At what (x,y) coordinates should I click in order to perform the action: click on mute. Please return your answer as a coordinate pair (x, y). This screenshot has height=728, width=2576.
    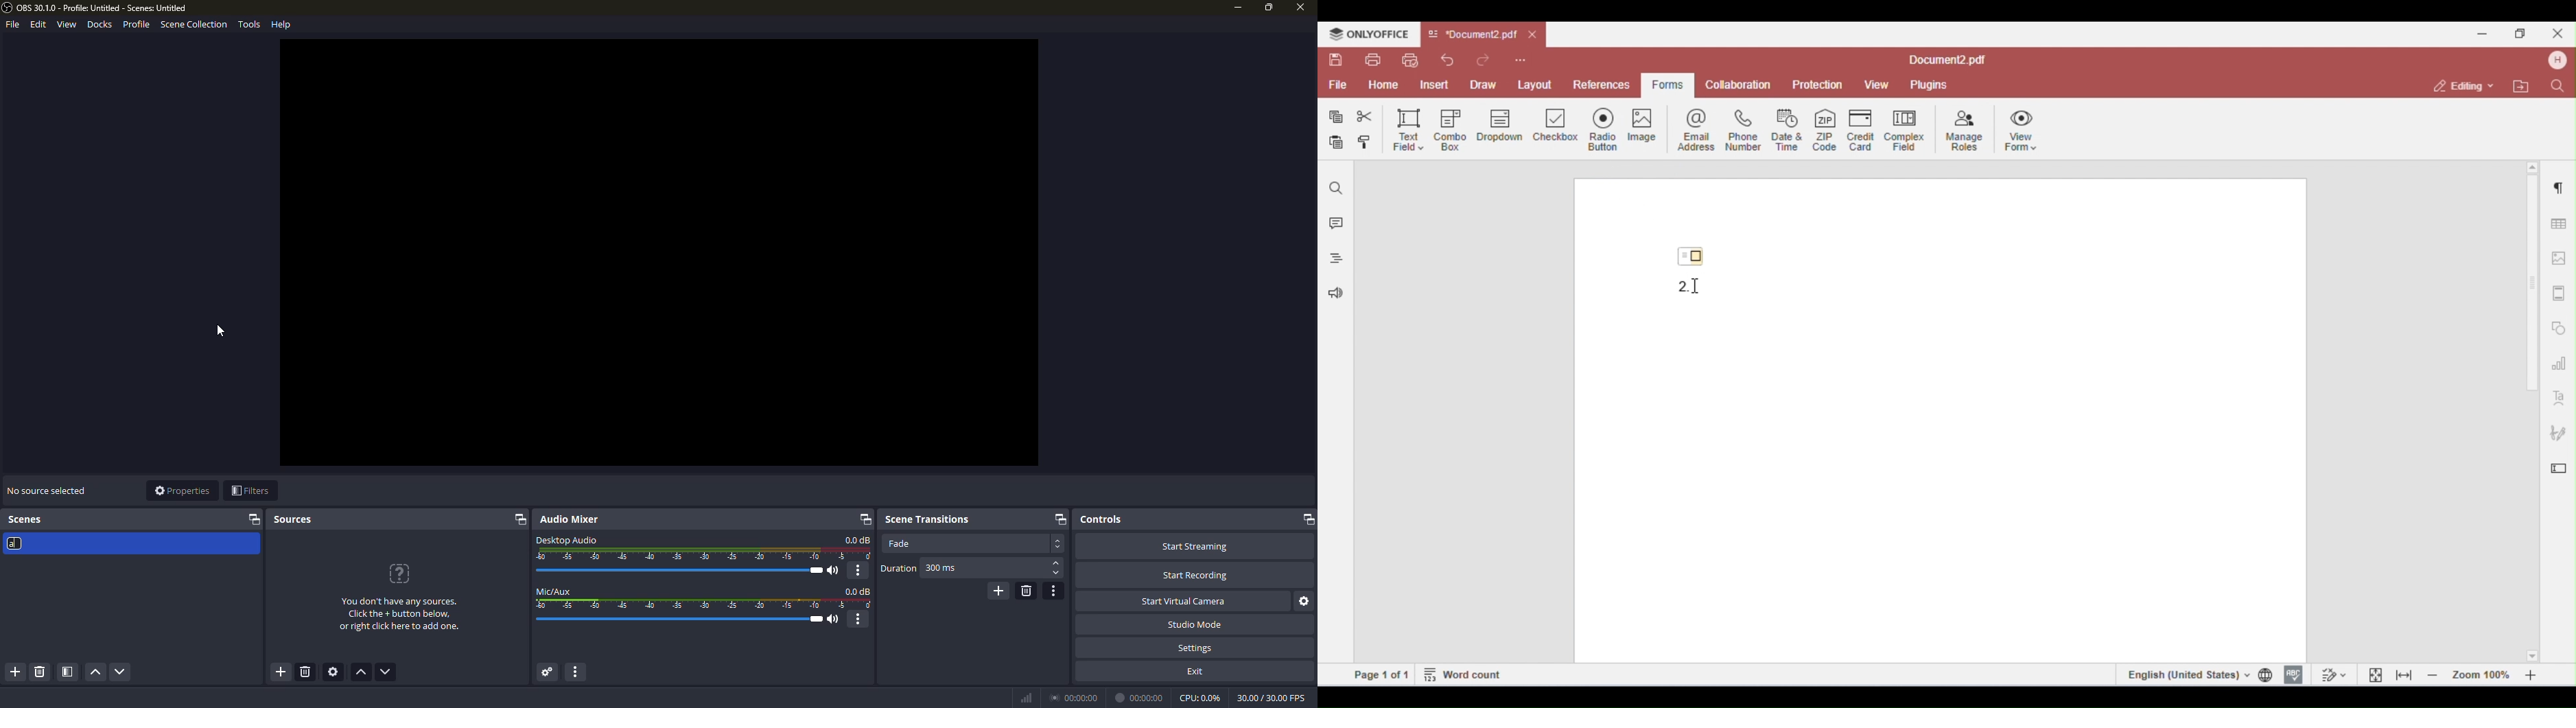
    Looking at the image, I should click on (835, 620).